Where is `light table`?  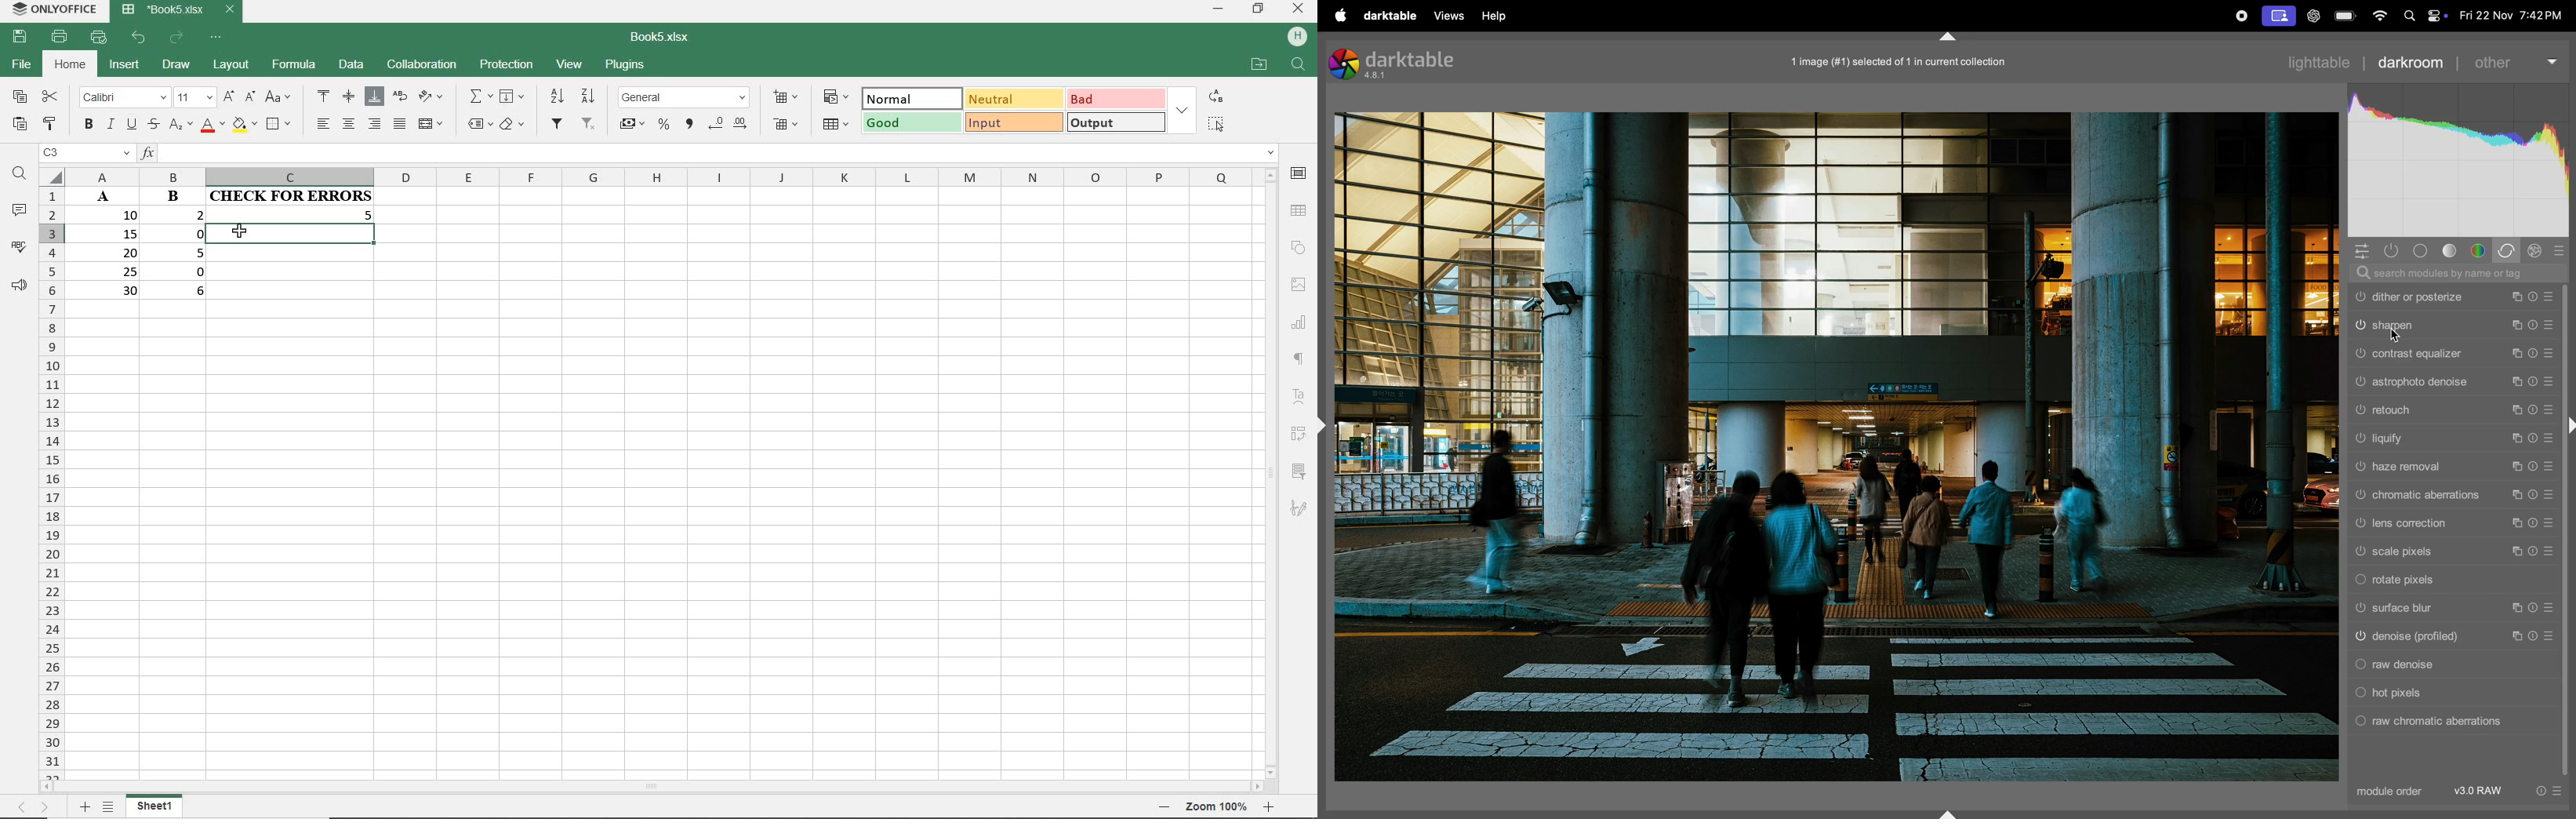 light table is located at coordinates (2326, 61).